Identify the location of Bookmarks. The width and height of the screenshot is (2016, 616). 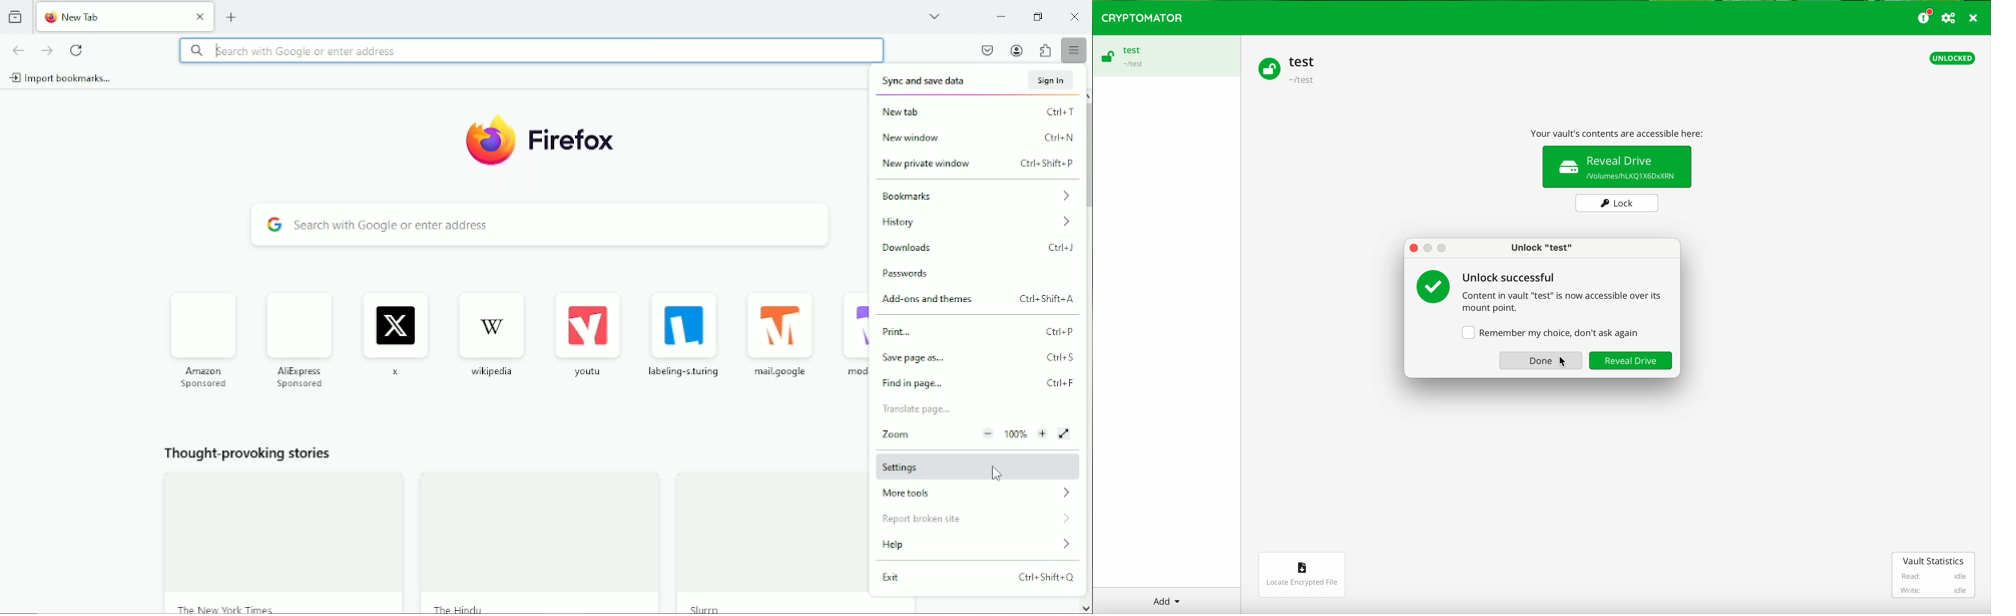
(980, 194).